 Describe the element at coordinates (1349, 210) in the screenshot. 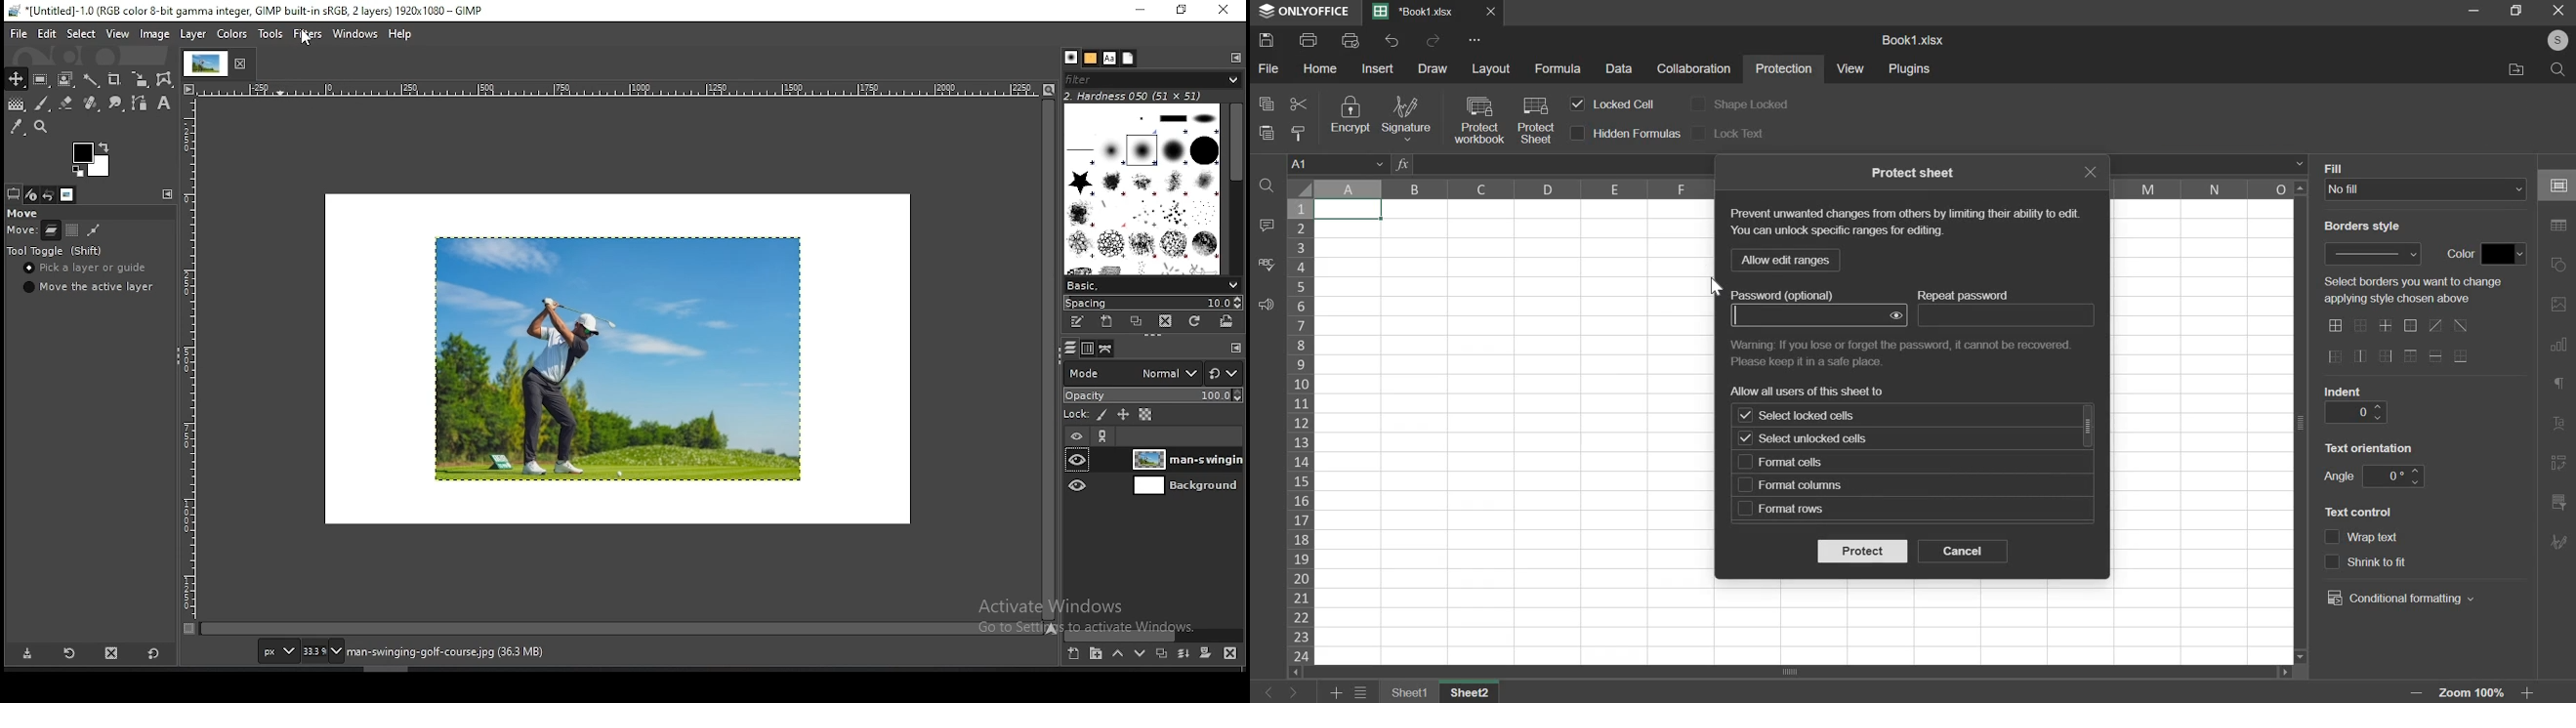

I see `selected cell` at that location.